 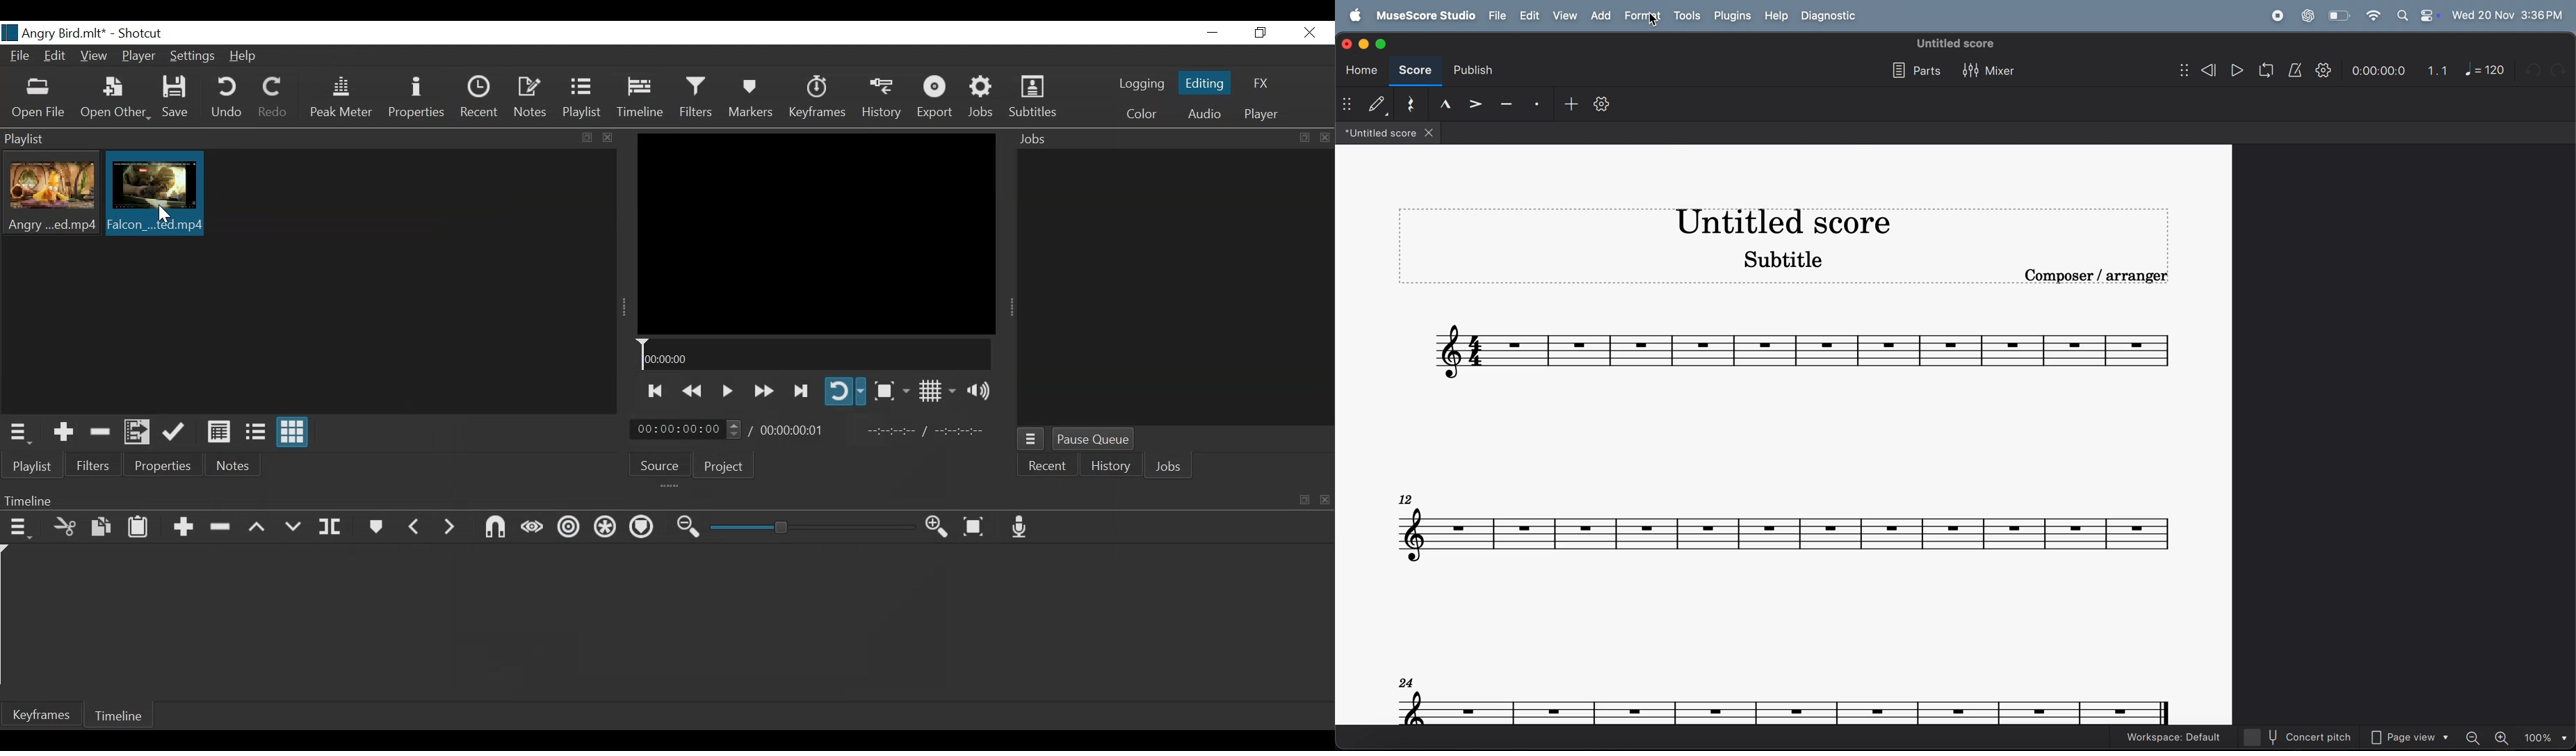 I want to click on subtitle, so click(x=1778, y=258).